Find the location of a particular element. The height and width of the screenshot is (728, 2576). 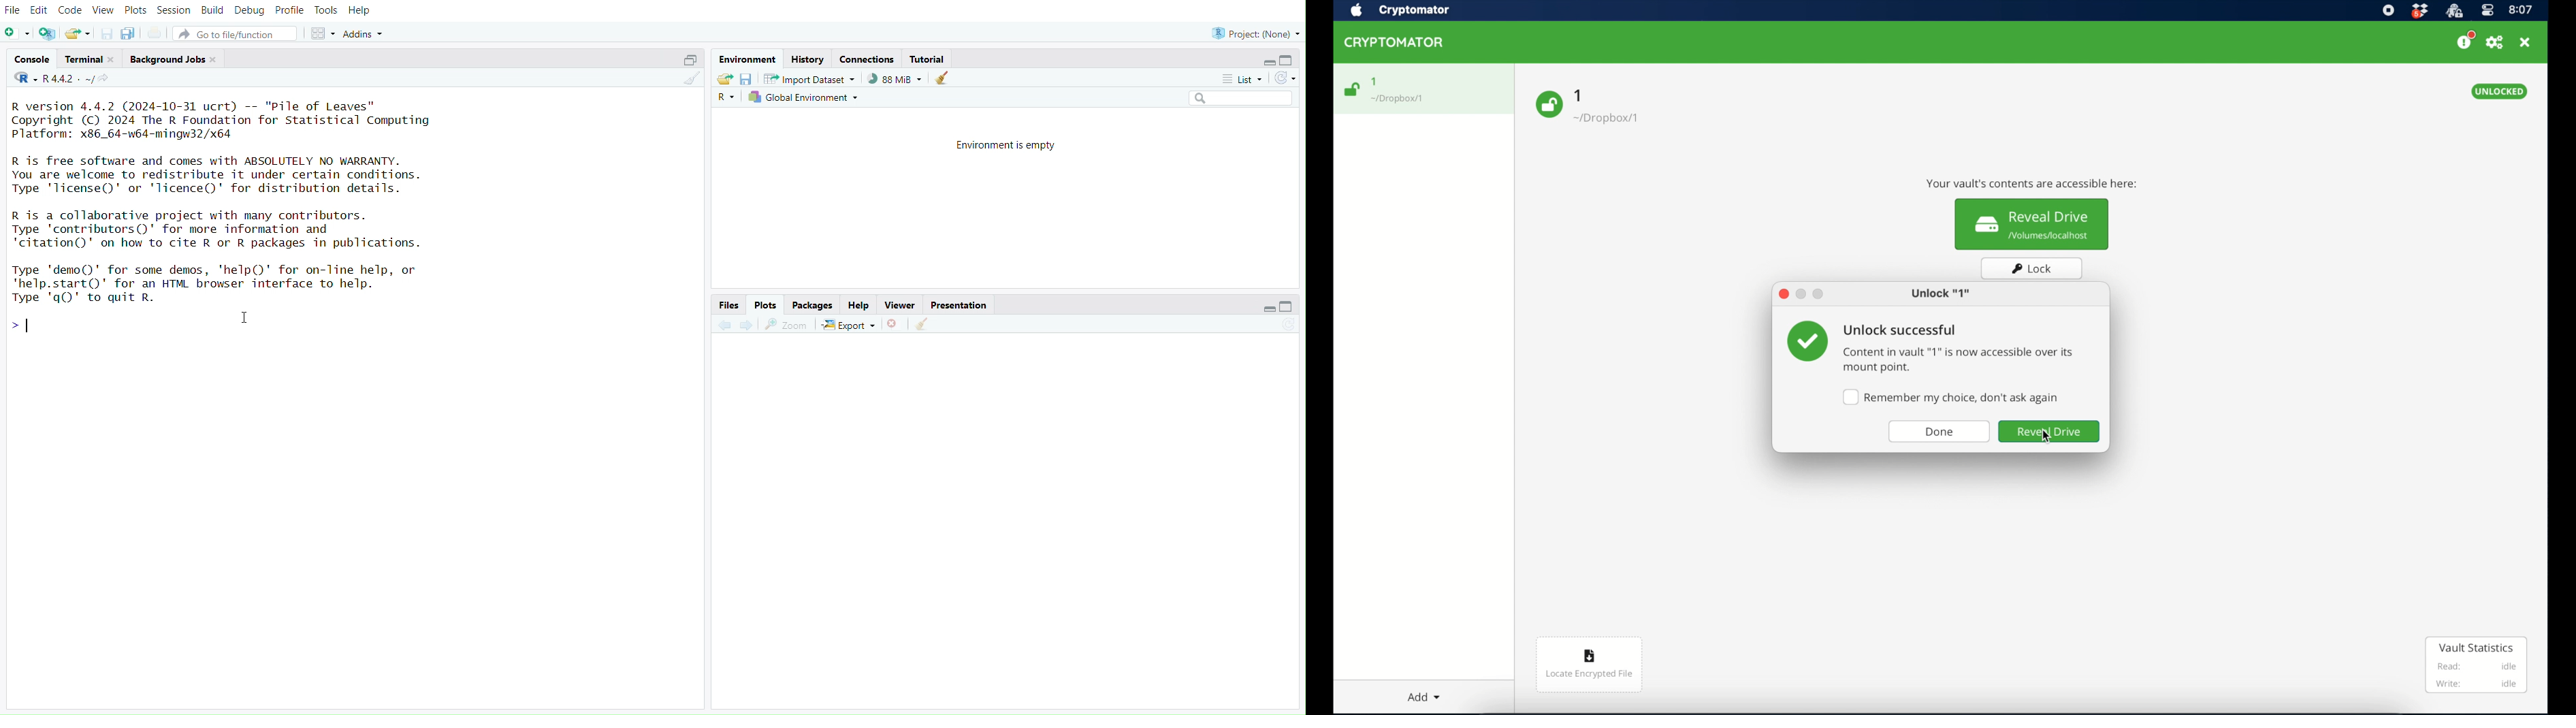

Workspace panes is located at coordinates (320, 34).